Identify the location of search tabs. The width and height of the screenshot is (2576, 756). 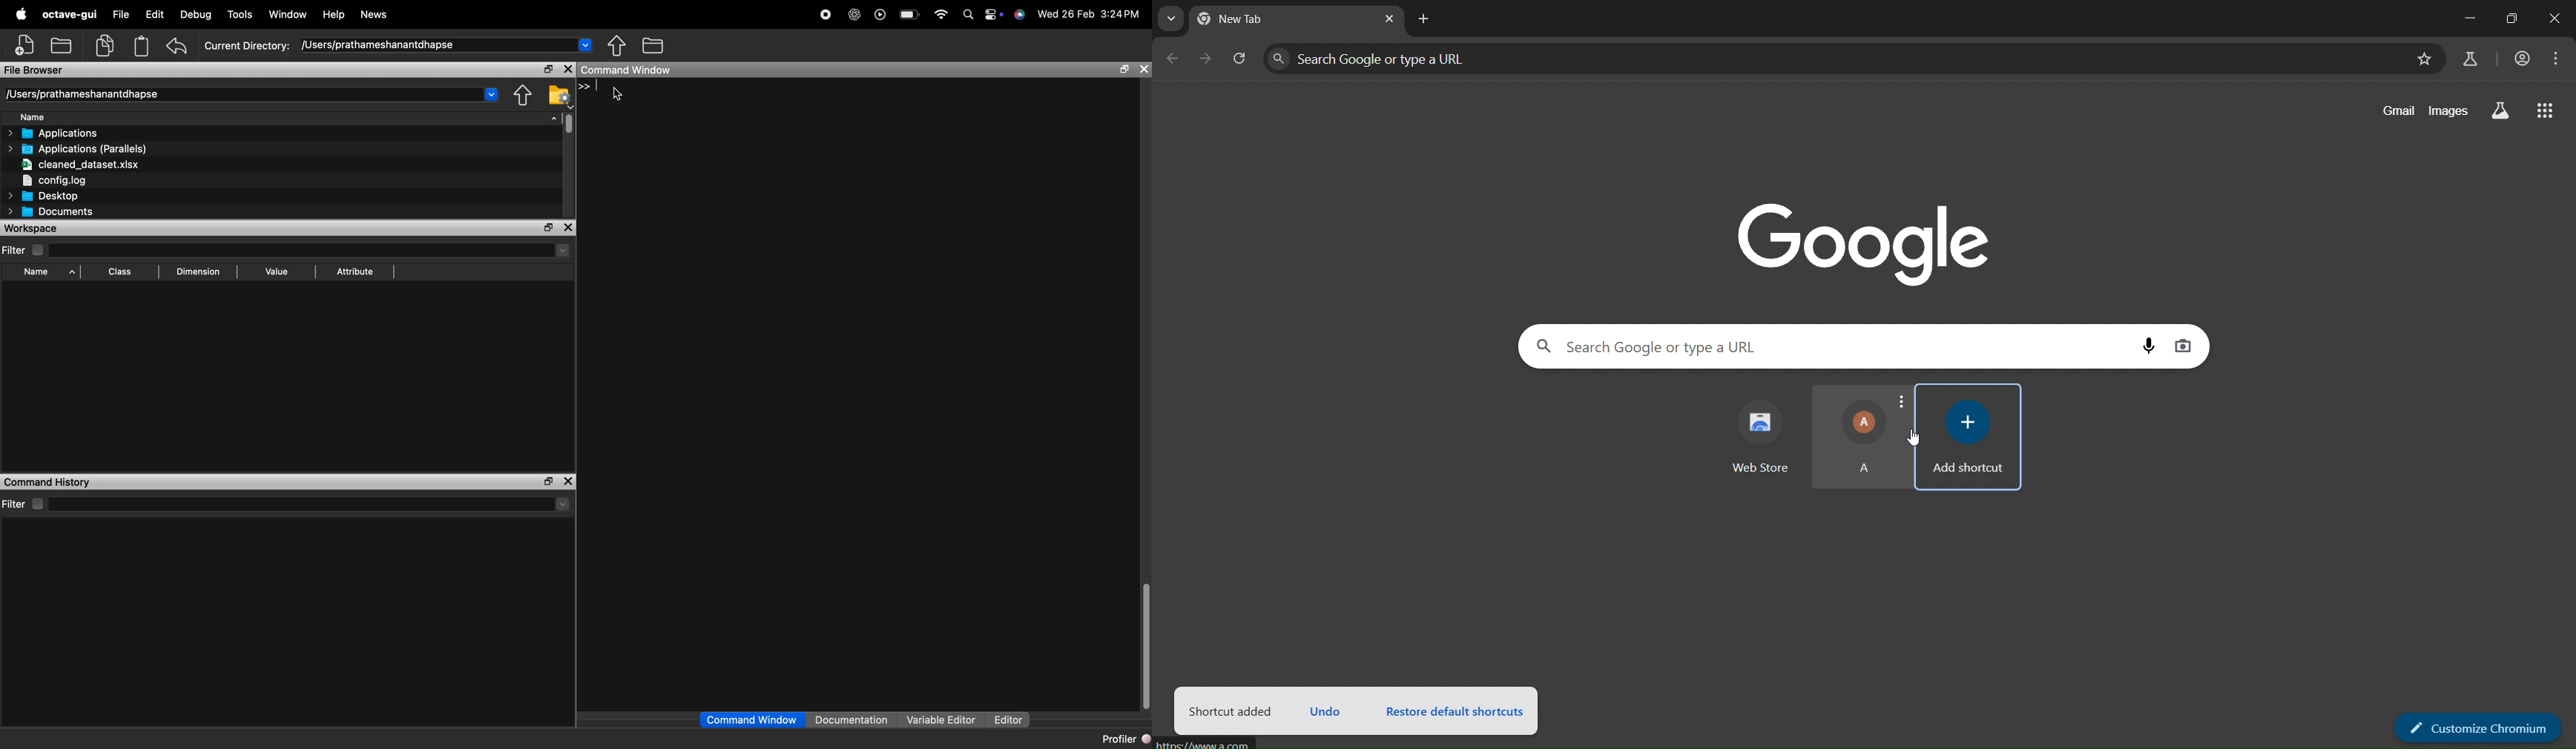
(1175, 19).